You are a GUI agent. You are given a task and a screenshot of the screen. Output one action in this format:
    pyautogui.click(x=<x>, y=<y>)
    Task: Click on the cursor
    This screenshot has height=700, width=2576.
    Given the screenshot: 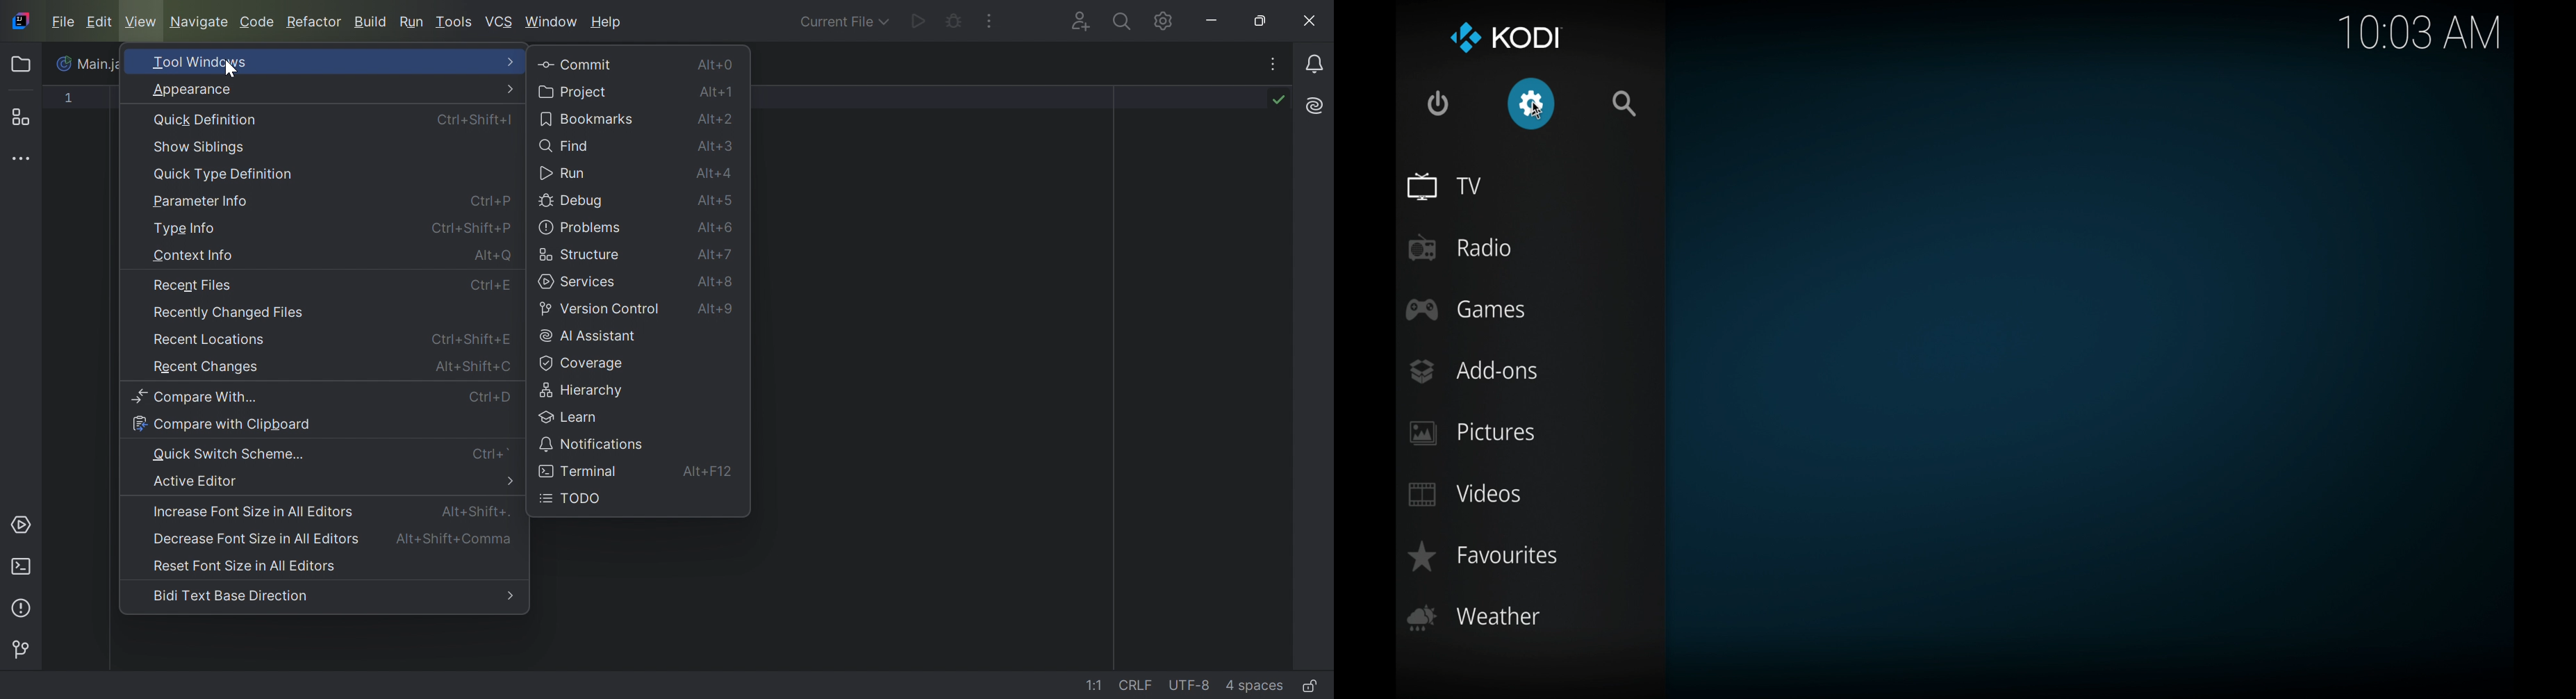 What is the action you would take?
    pyautogui.click(x=1531, y=107)
    